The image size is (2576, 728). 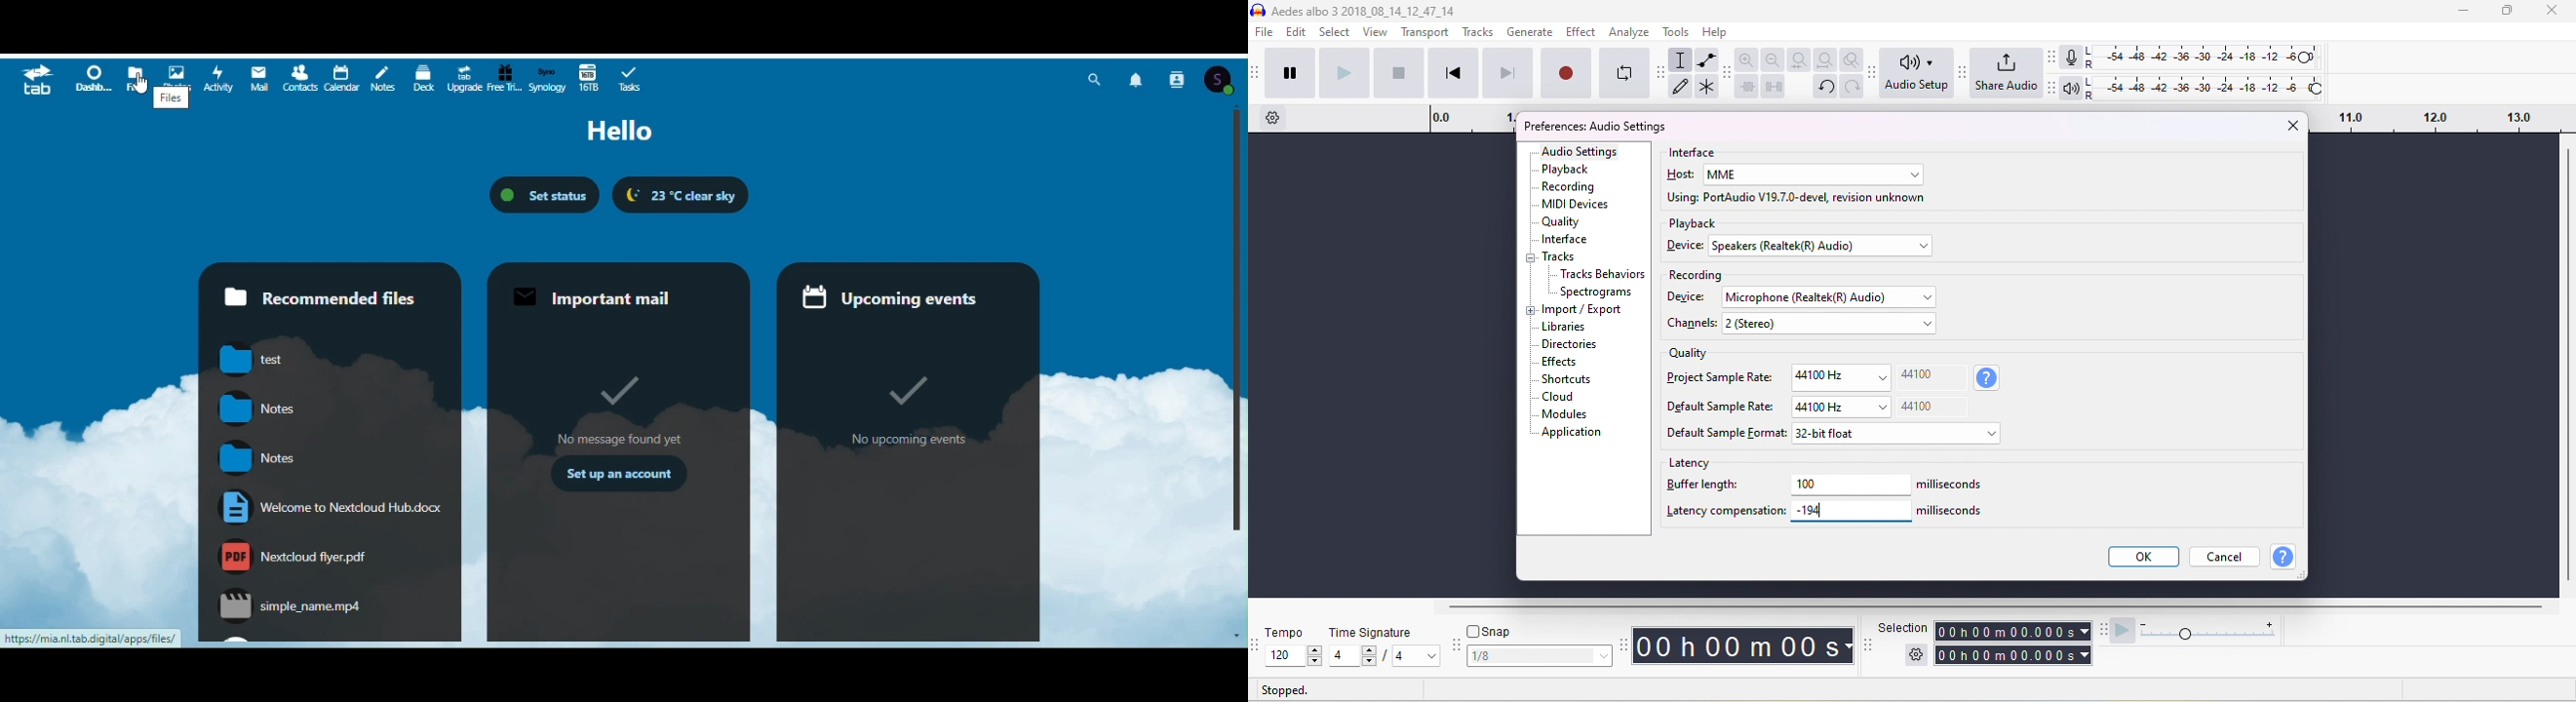 I want to click on Dashboard, so click(x=95, y=81).